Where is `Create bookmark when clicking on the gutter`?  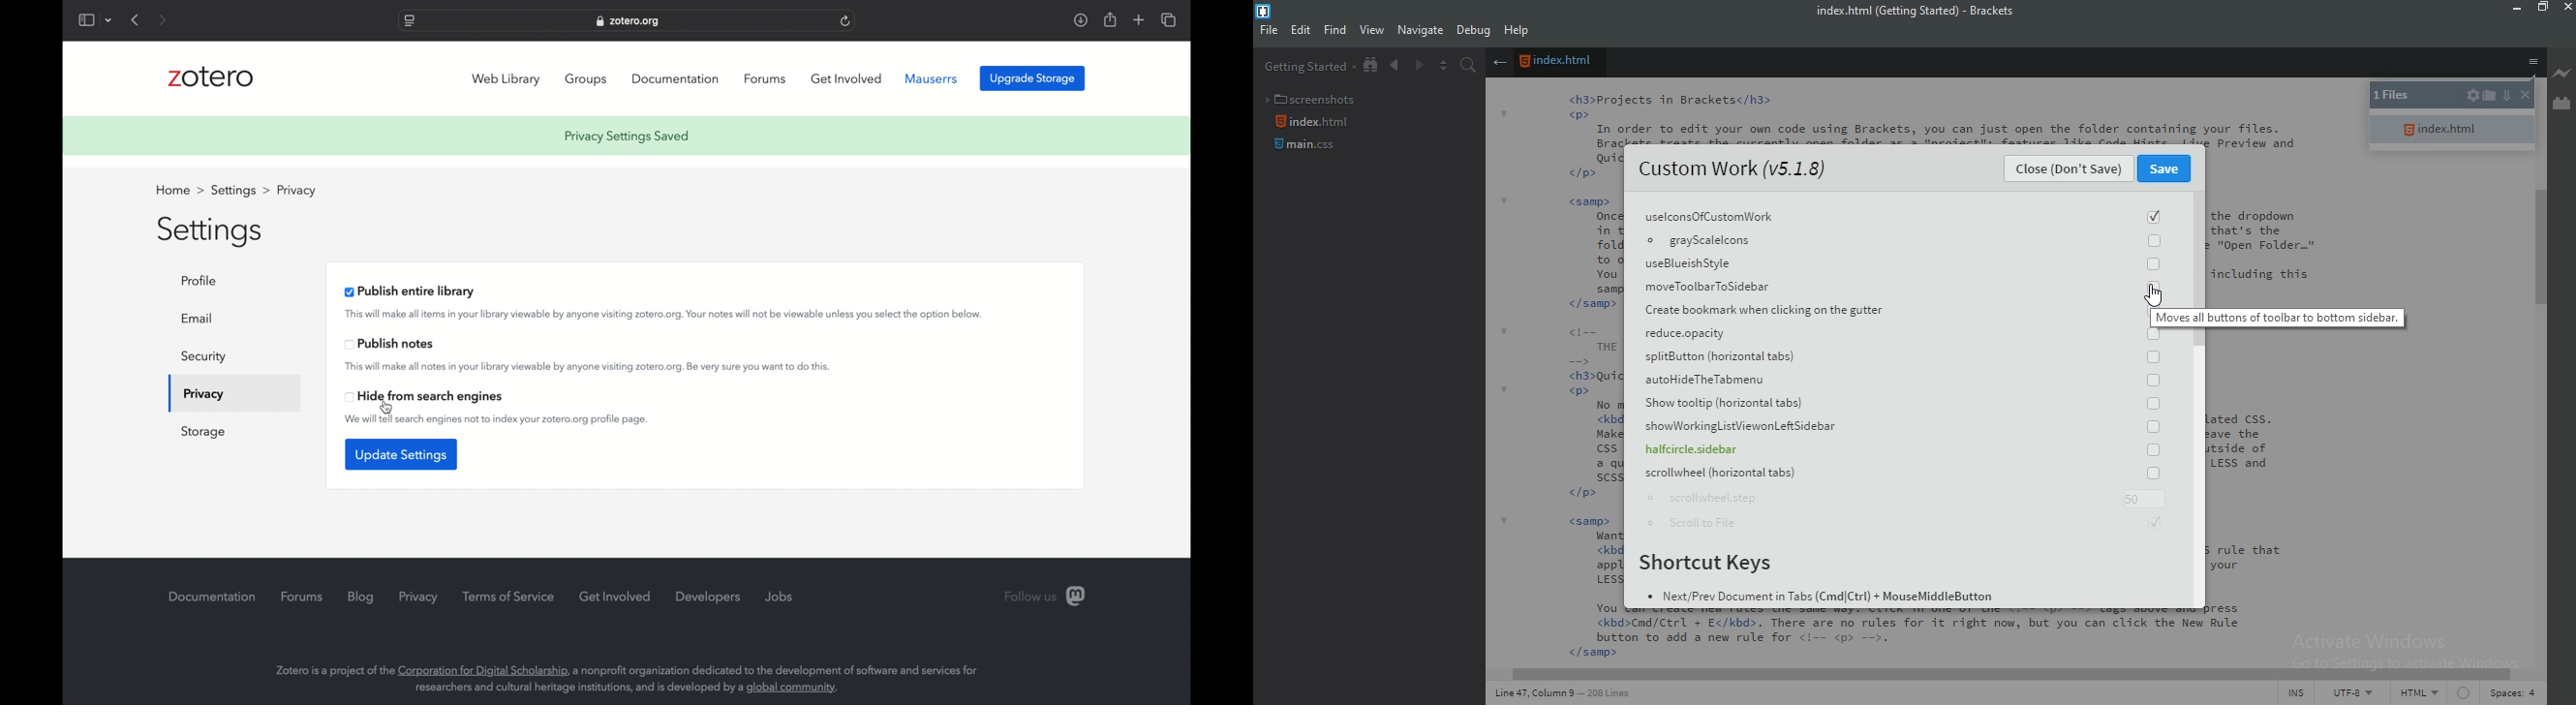
Create bookmark when clicking on the gutter is located at coordinates (1902, 311).